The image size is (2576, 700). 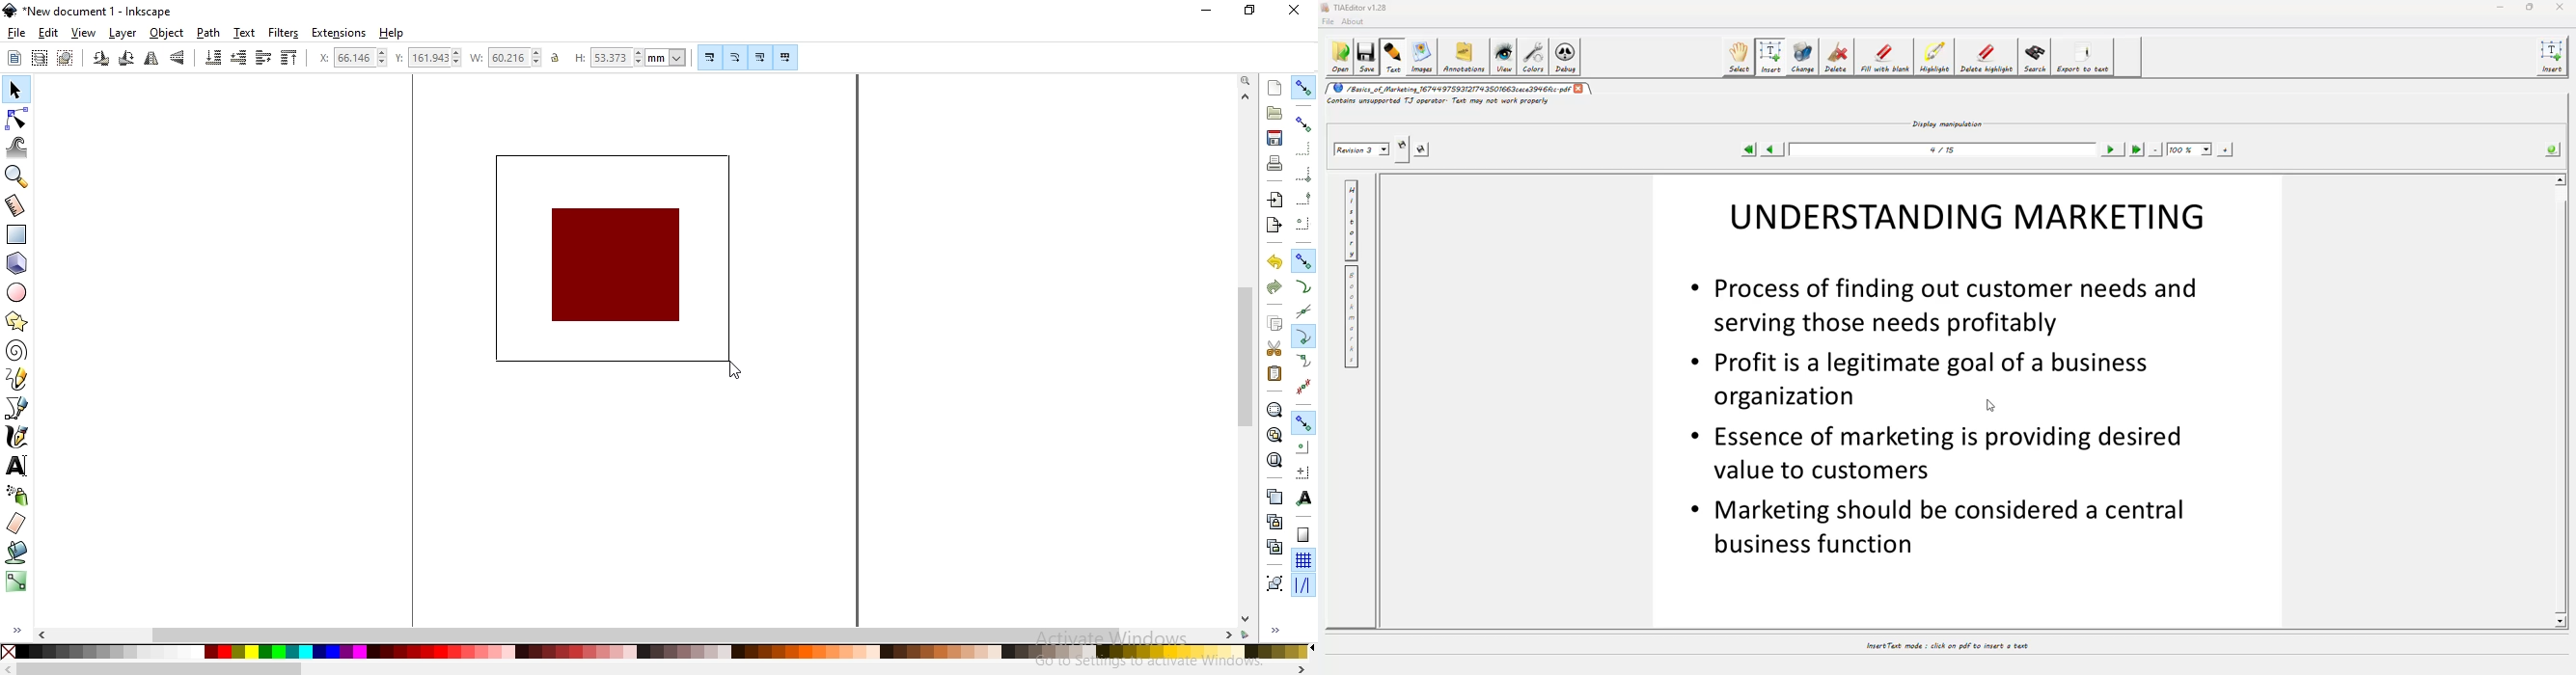 What do you see at coordinates (17, 264) in the screenshot?
I see `create 3d boxes` at bounding box center [17, 264].